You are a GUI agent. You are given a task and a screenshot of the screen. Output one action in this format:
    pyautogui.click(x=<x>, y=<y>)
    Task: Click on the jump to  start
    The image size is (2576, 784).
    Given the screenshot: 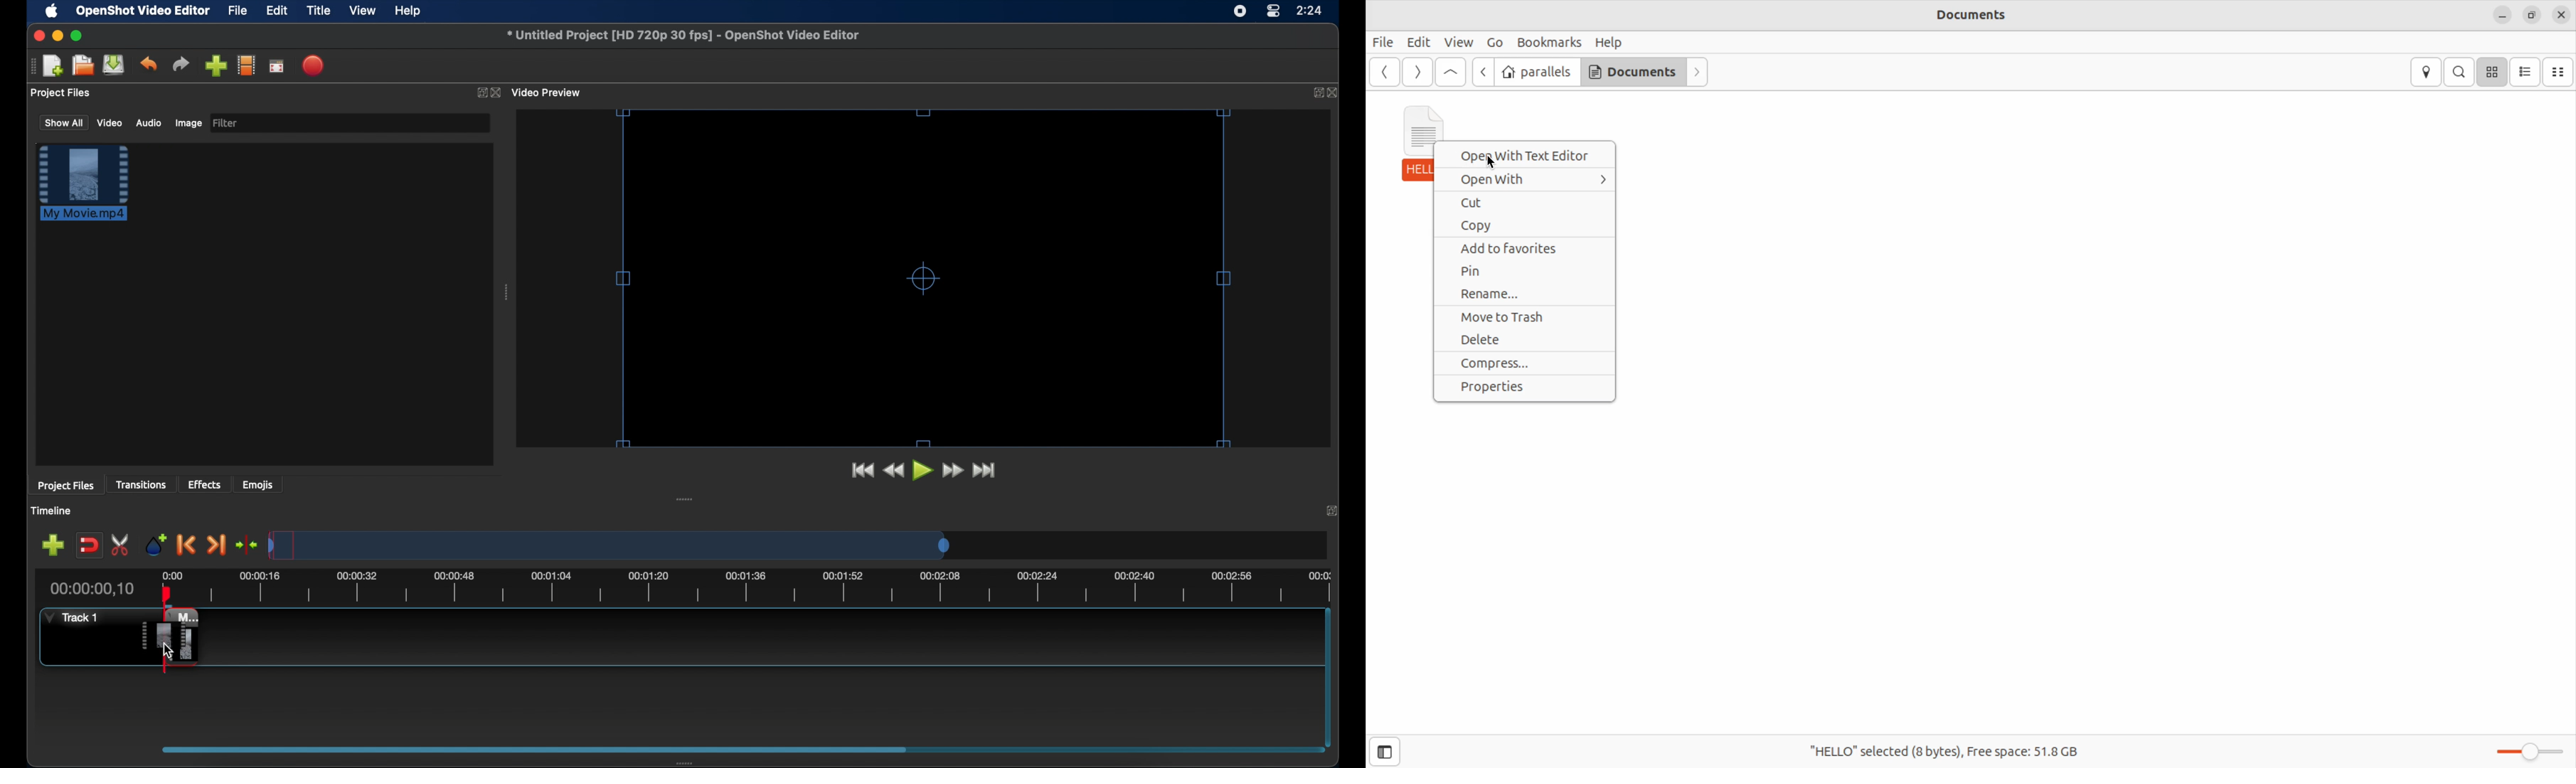 What is the action you would take?
    pyautogui.click(x=861, y=469)
    